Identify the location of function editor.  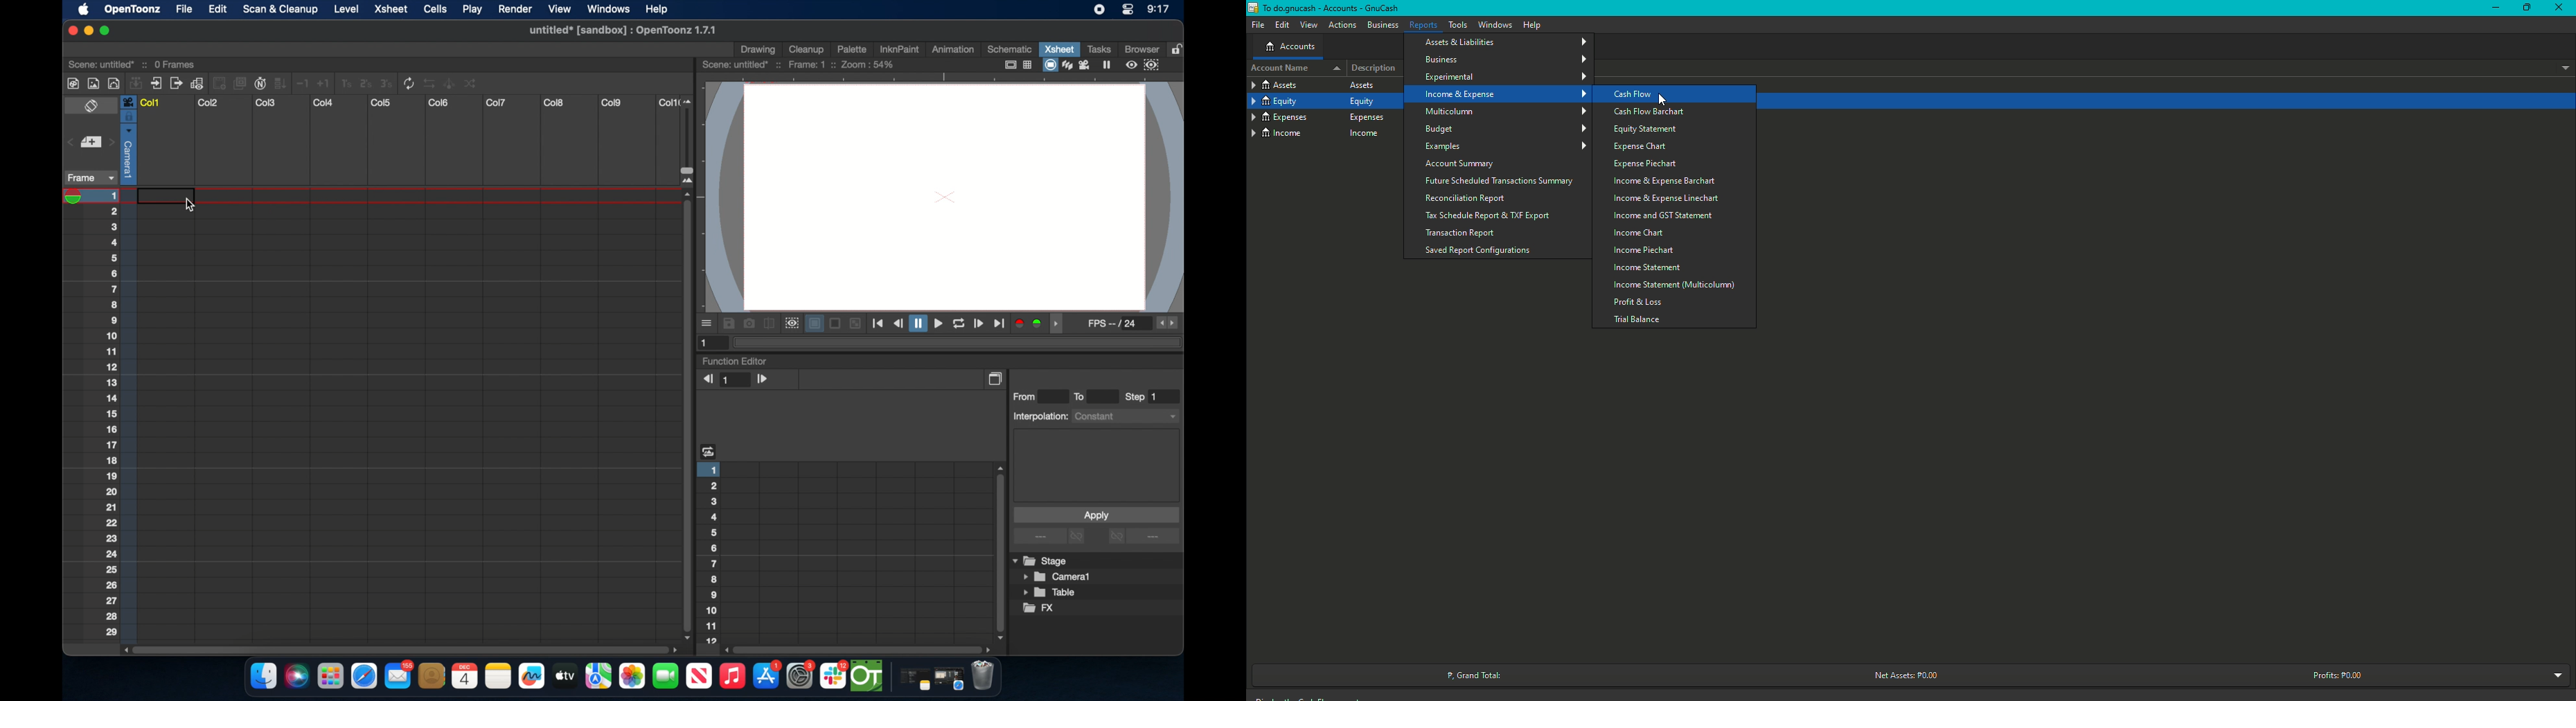
(735, 361).